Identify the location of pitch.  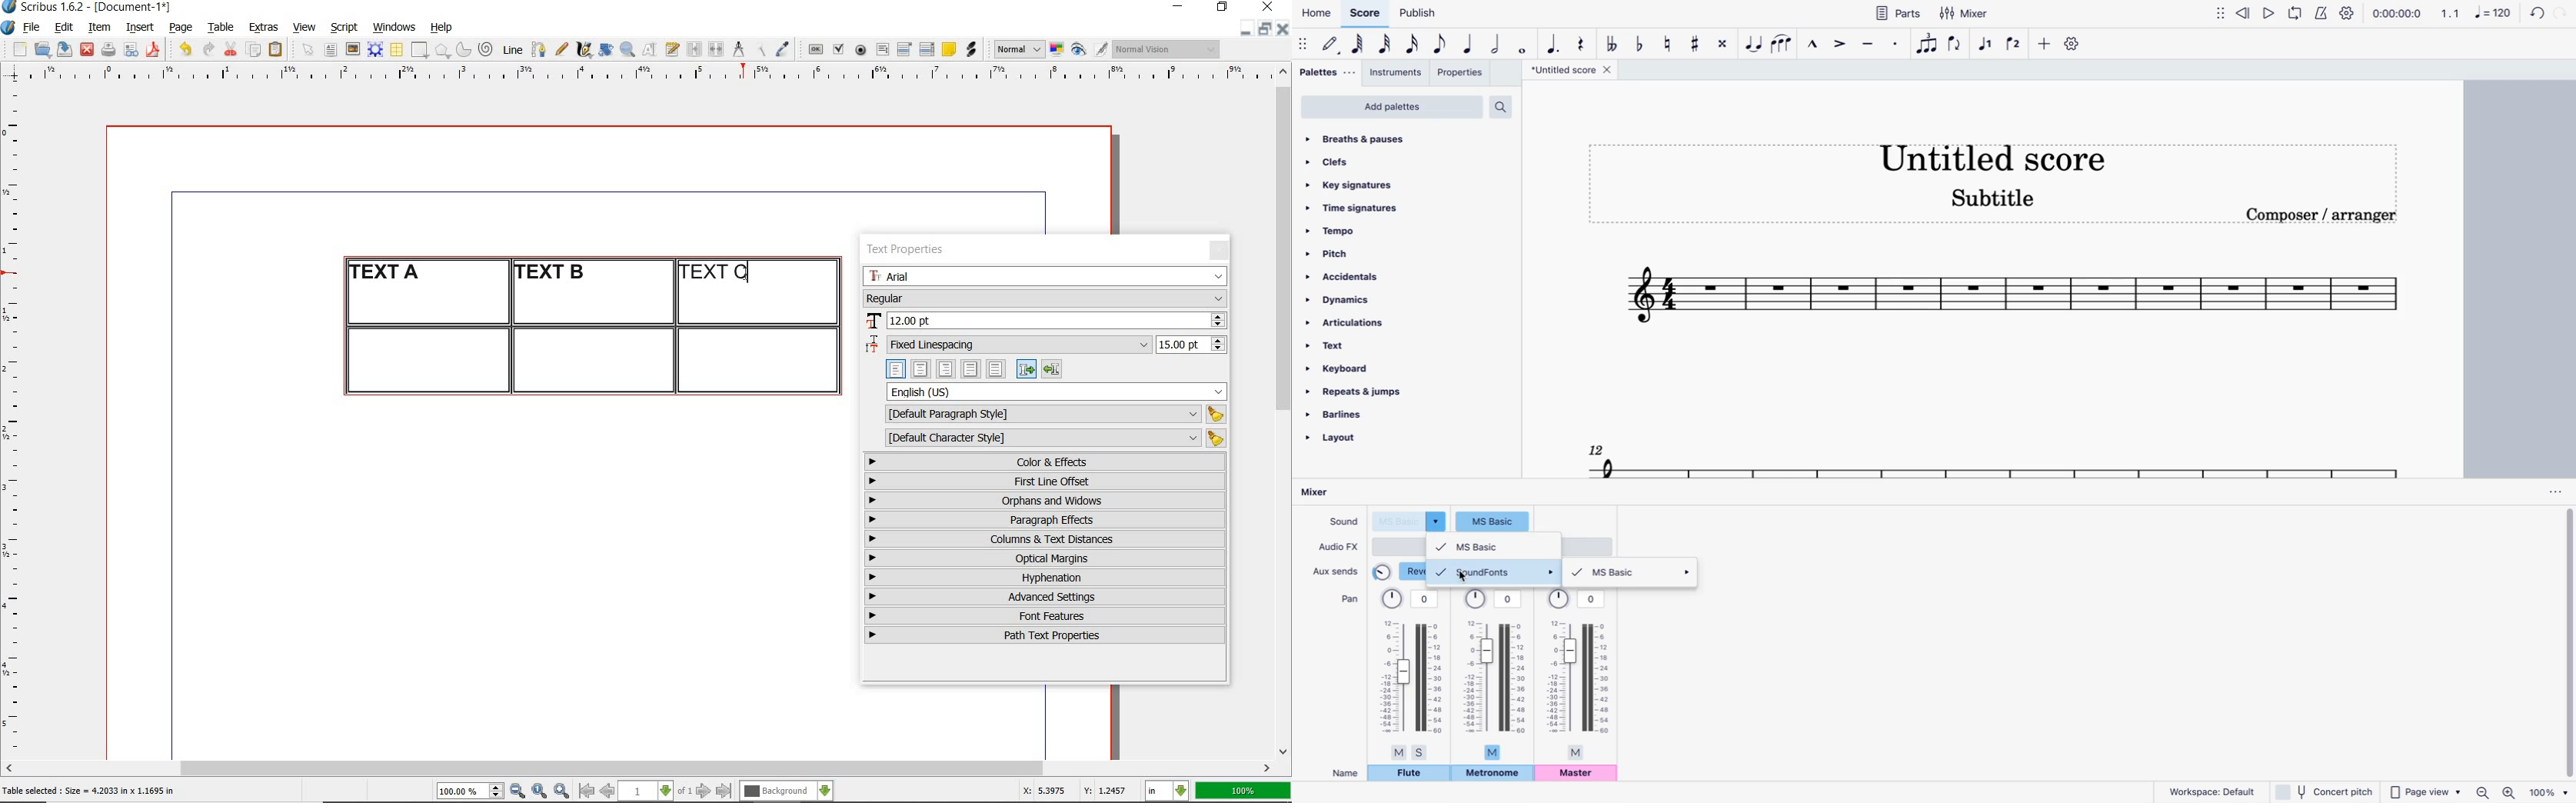
(1362, 252).